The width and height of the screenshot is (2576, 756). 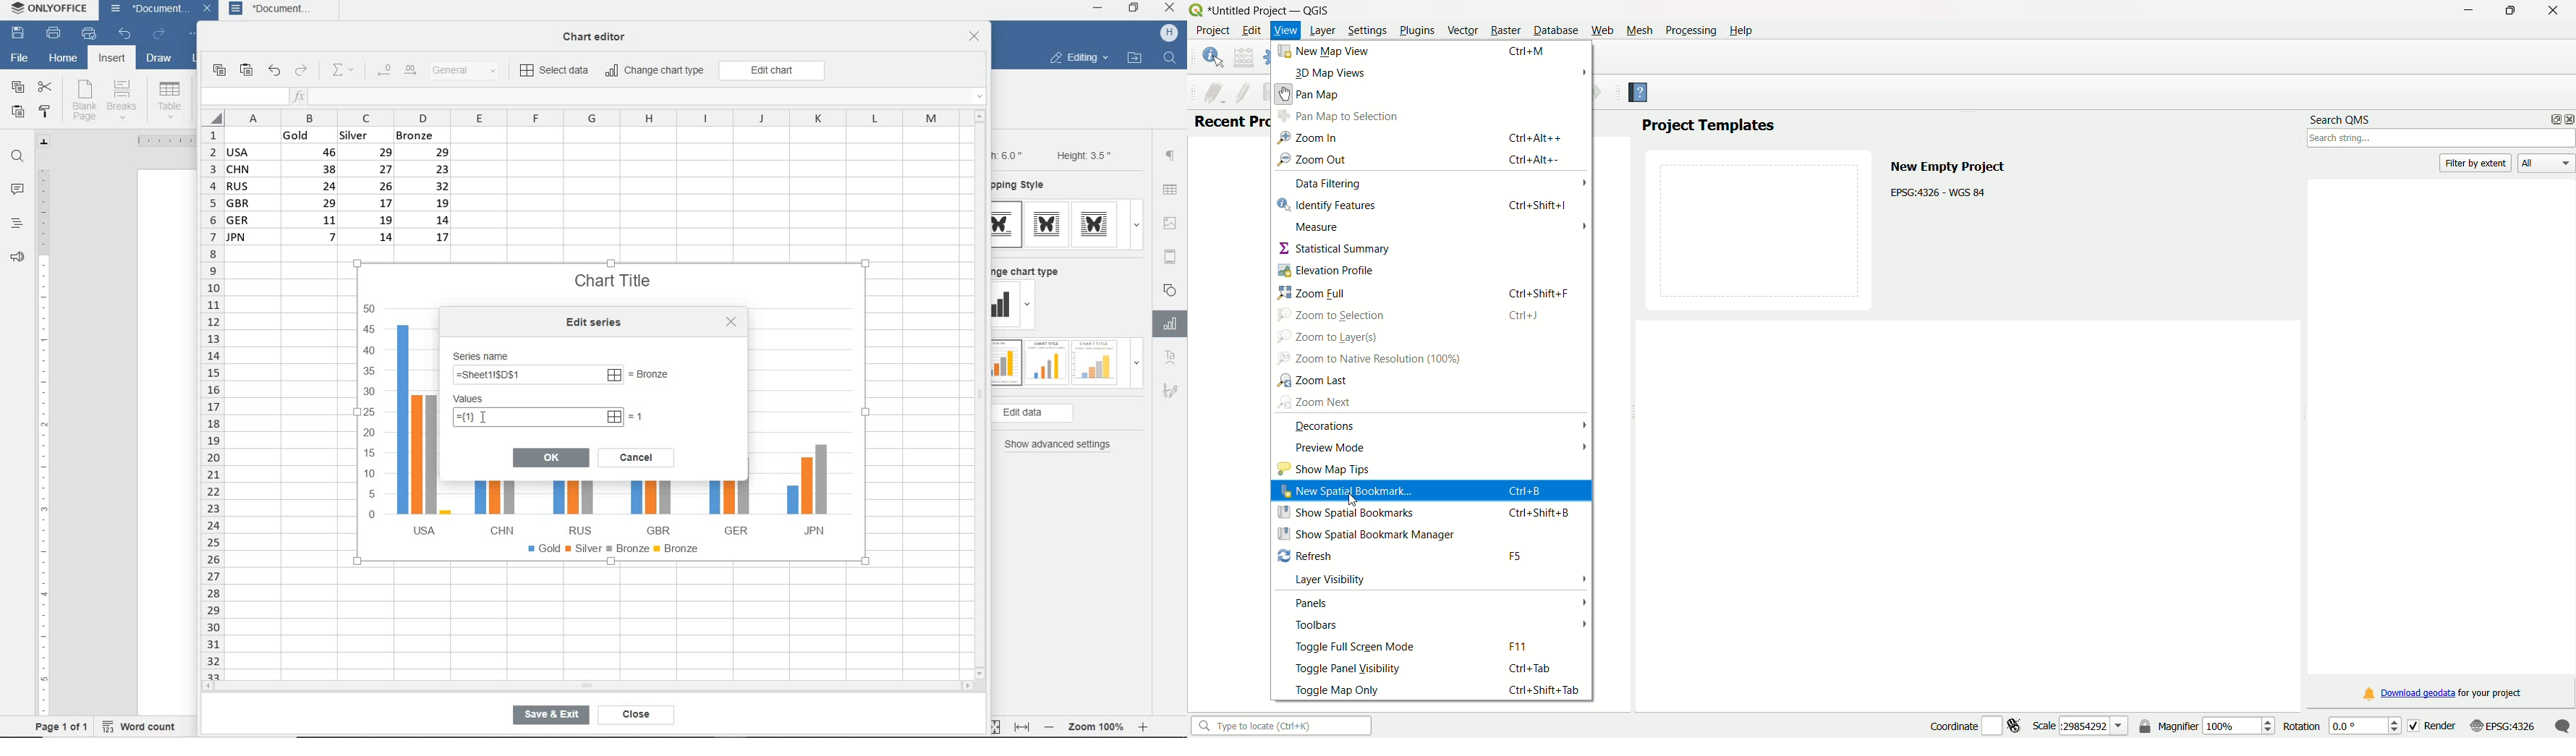 I want to click on open file location, so click(x=1134, y=59).